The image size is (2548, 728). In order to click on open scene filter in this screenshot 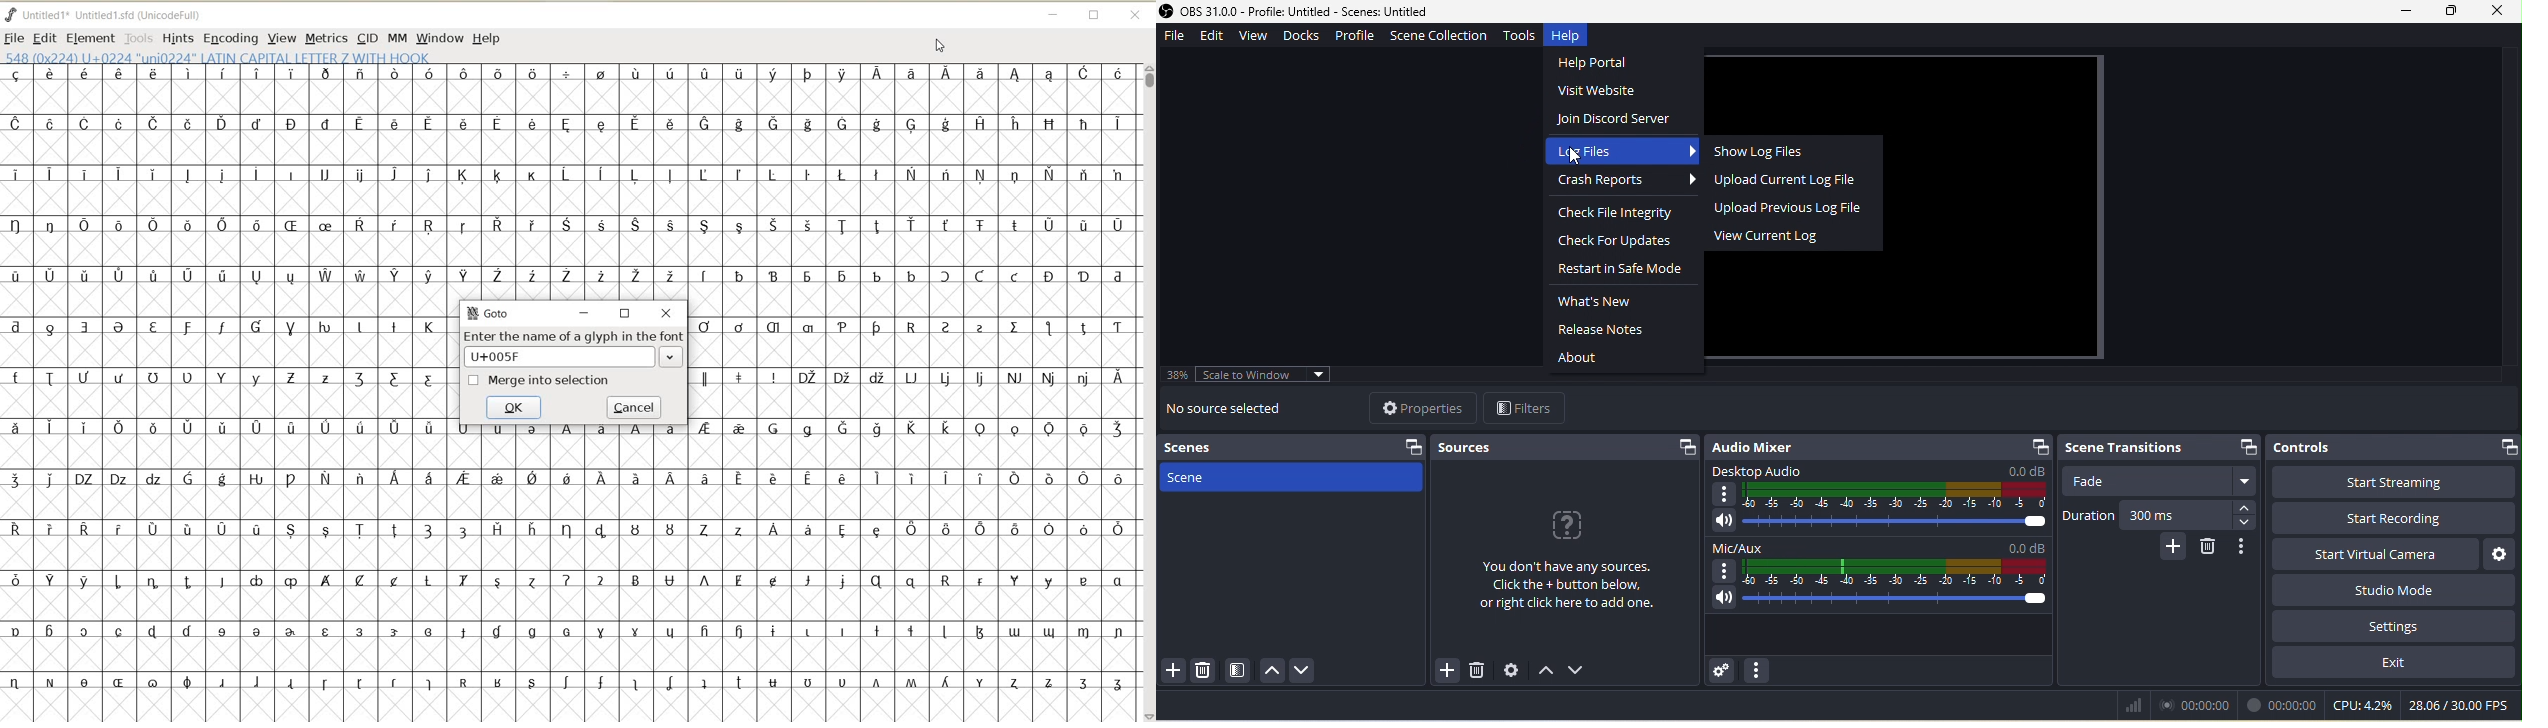, I will do `click(1242, 671)`.